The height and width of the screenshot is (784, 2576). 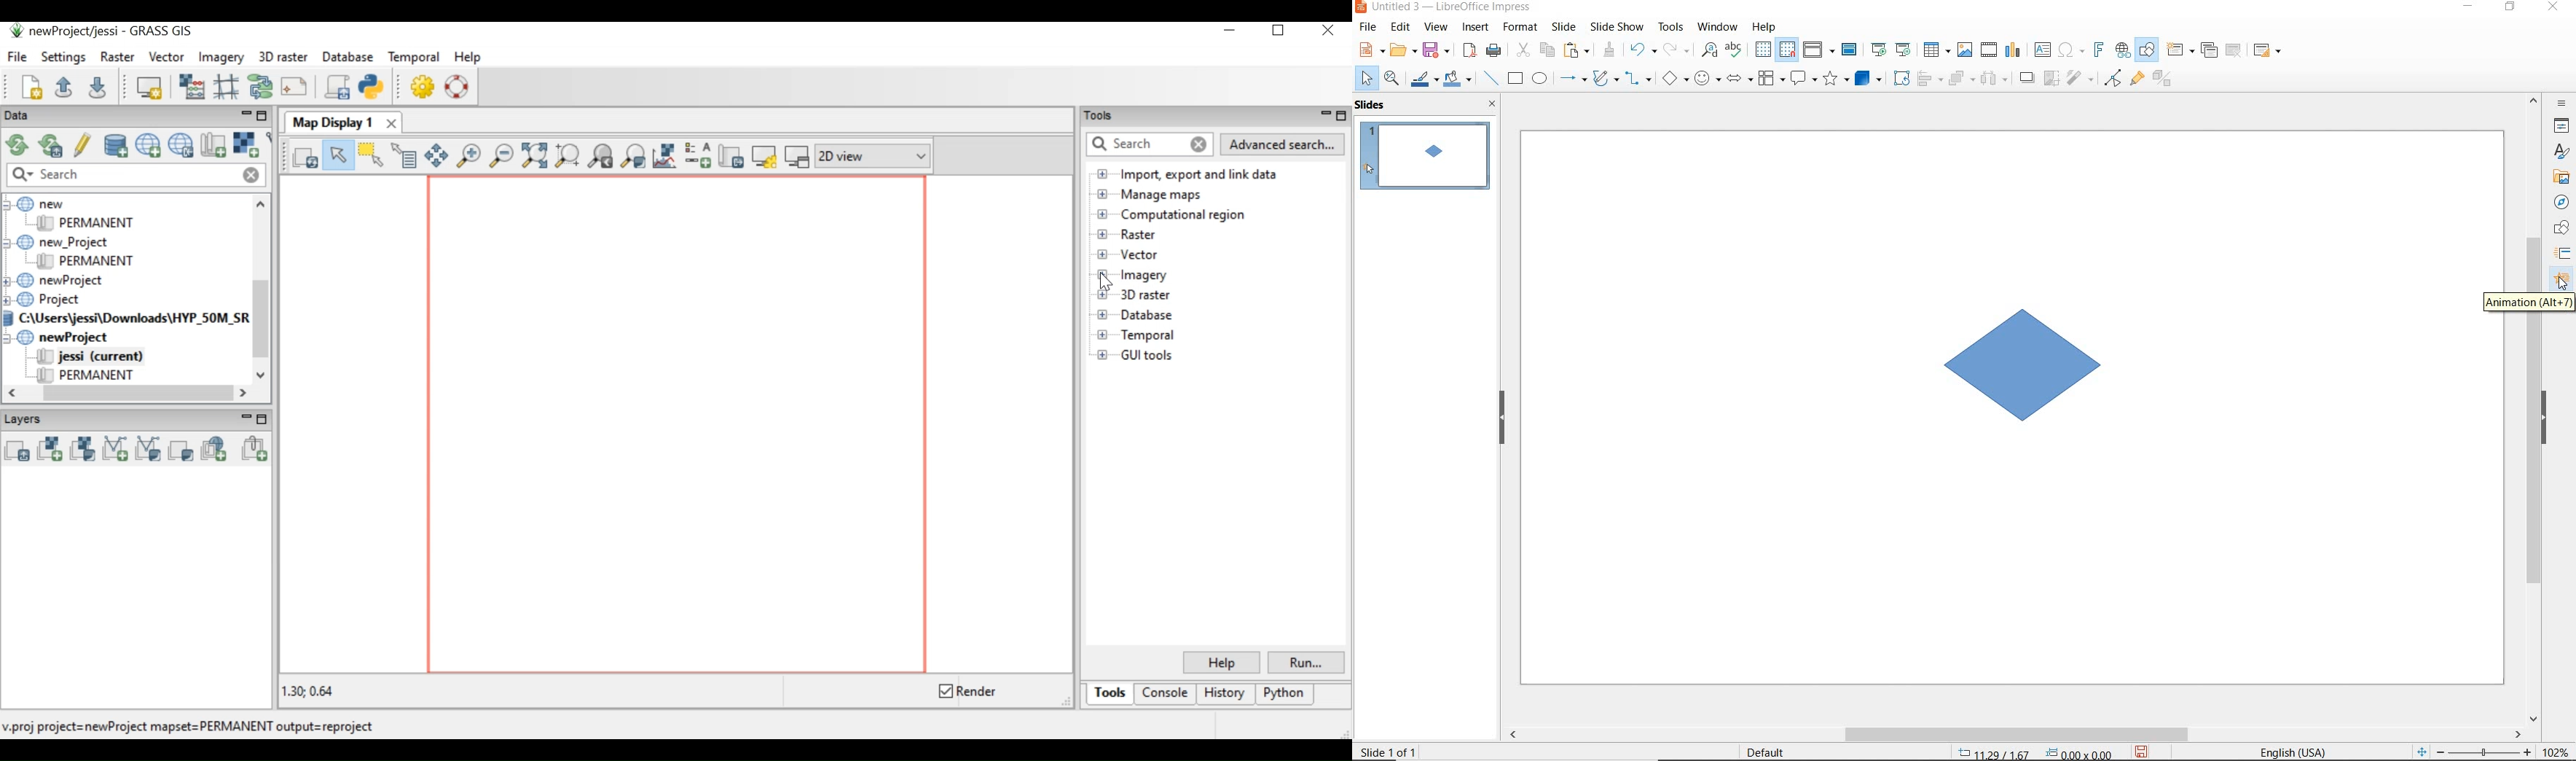 I want to click on slide layout, so click(x=2267, y=50).